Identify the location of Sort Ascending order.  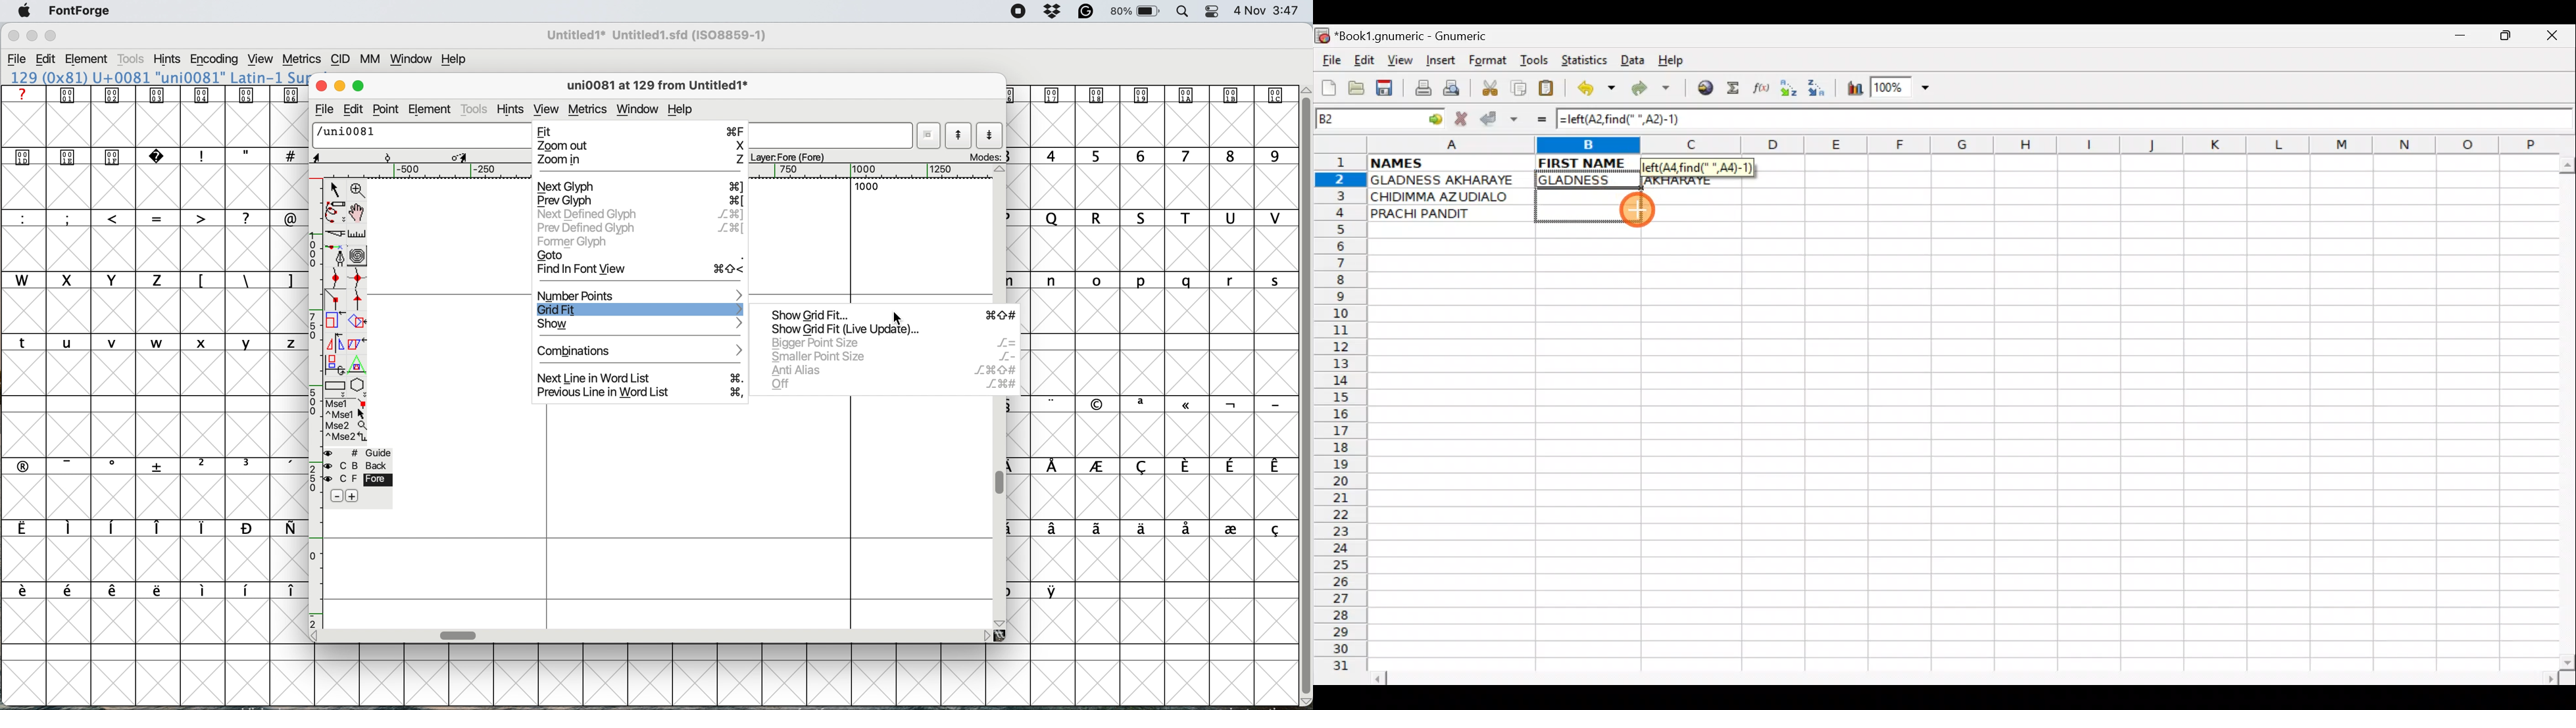
(1793, 91).